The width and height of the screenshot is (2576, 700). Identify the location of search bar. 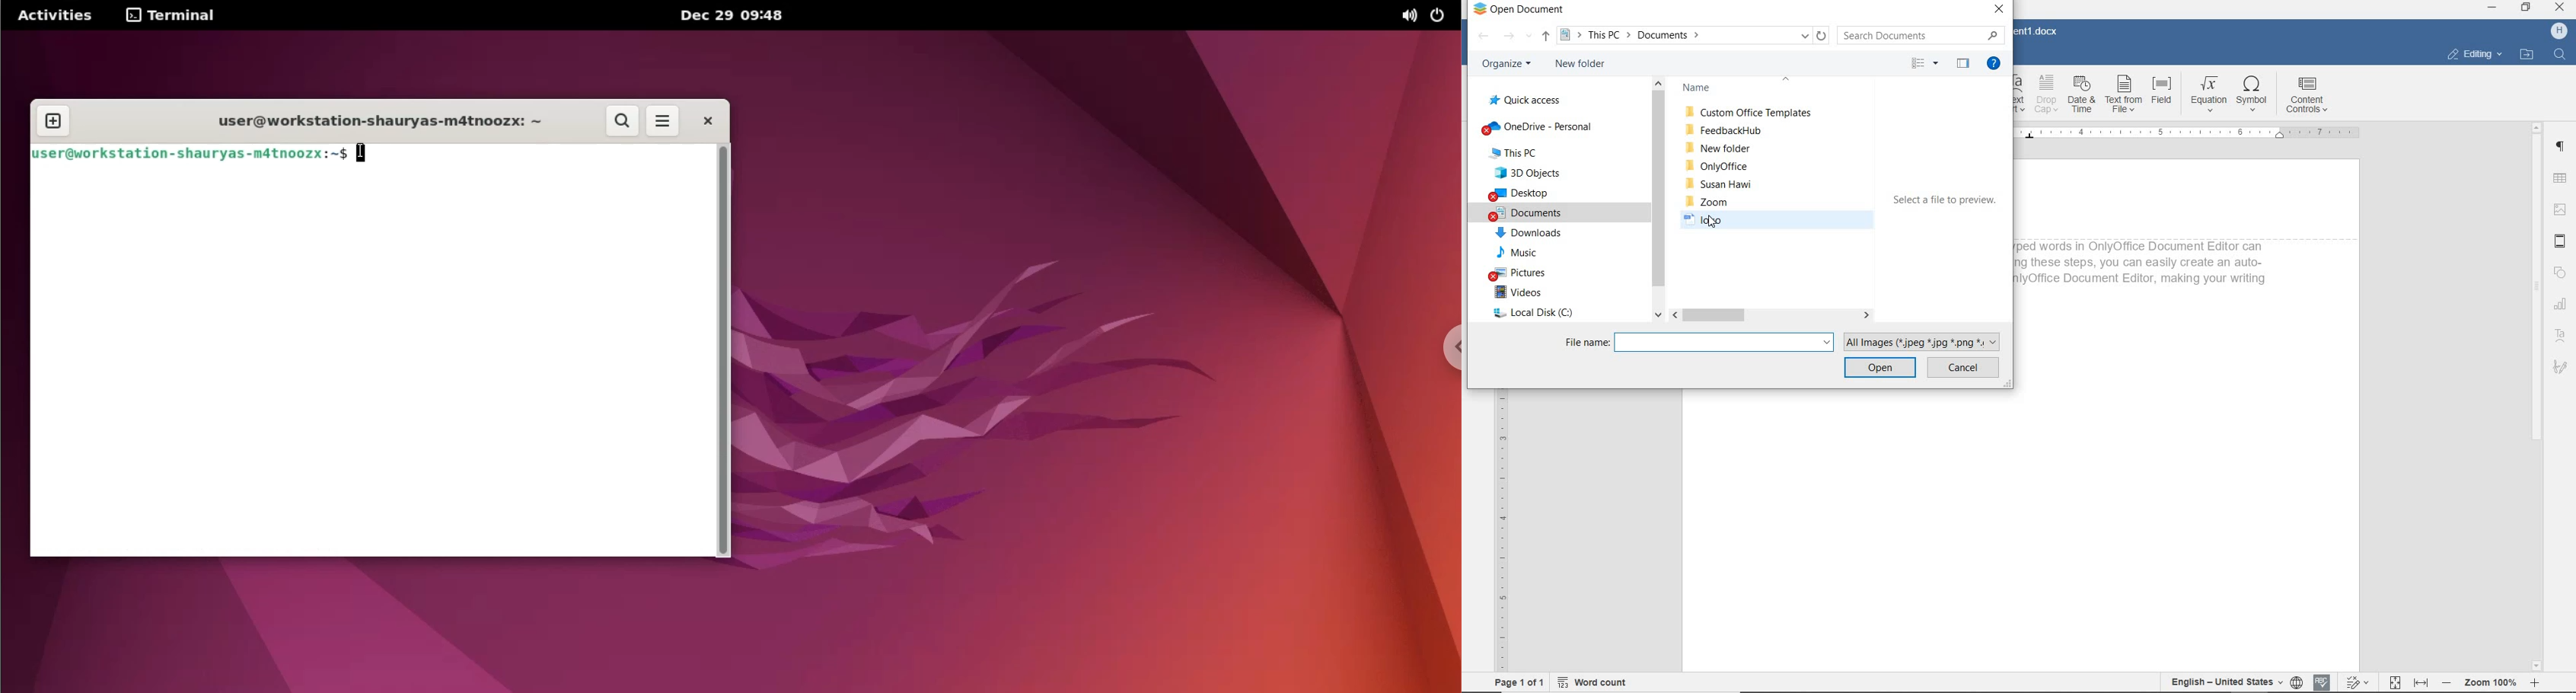
(1726, 342).